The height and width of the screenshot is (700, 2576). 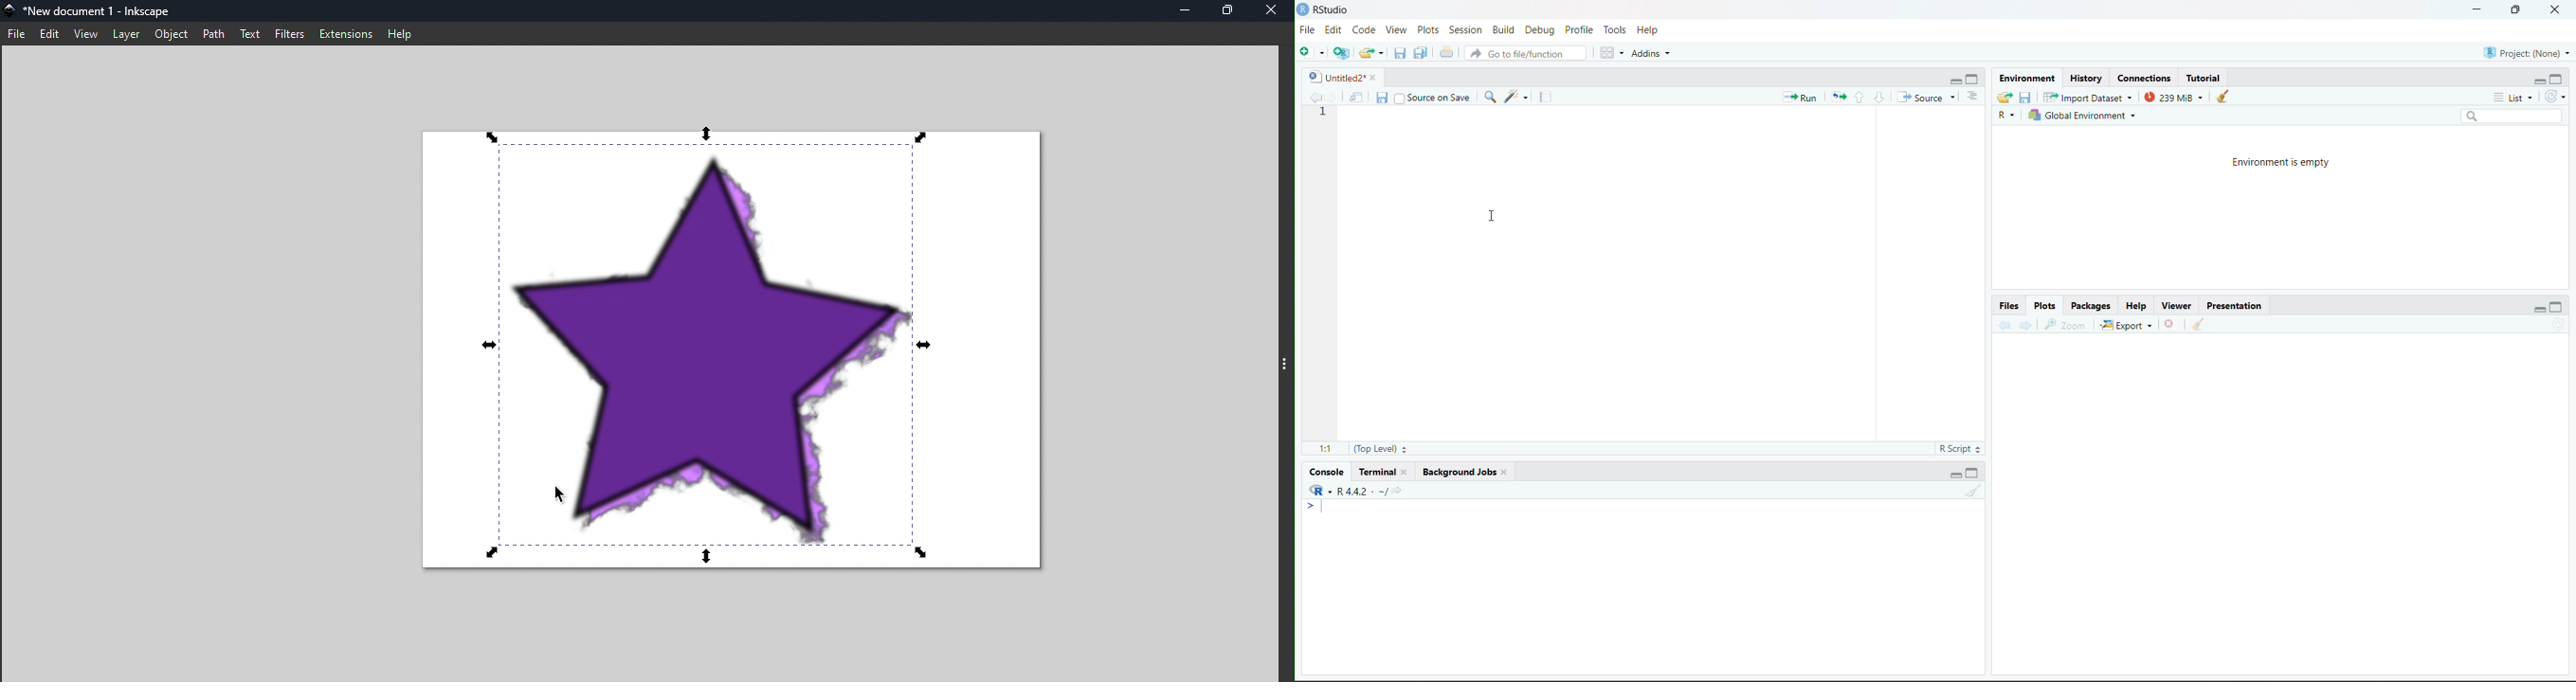 What do you see at coordinates (2539, 310) in the screenshot?
I see `Minimize` at bounding box center [2539, 310].